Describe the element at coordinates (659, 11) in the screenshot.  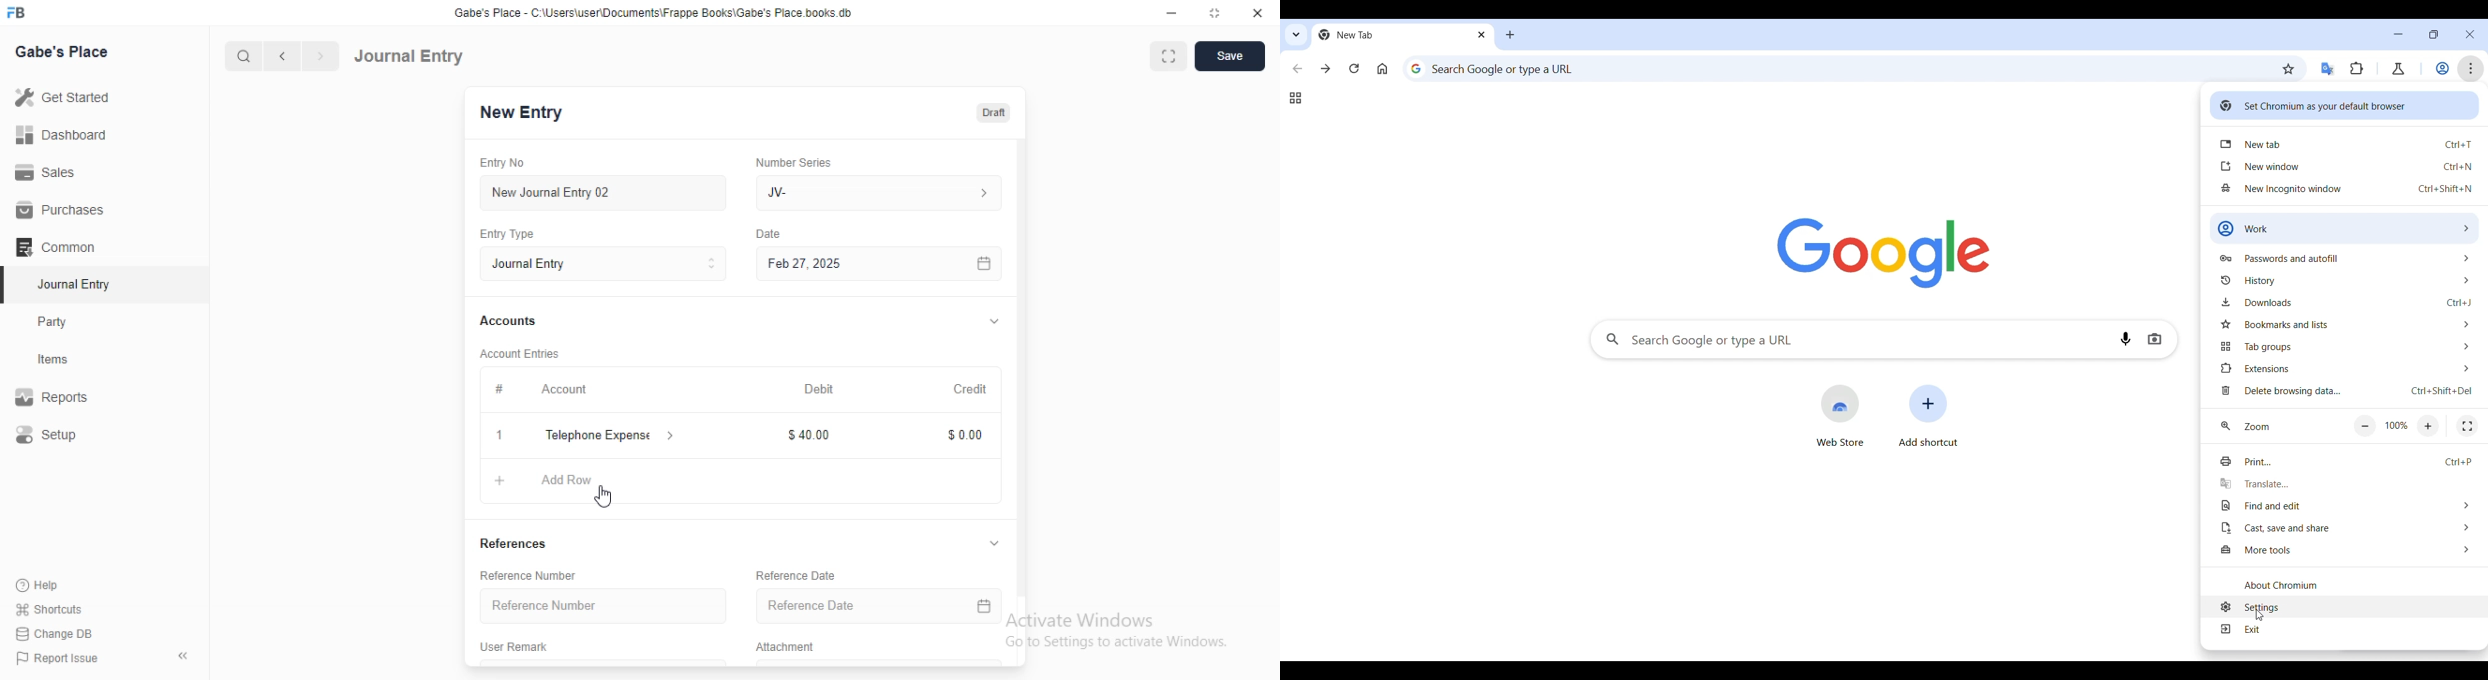
I see `‘Gabe's Place - C Wsers\userDocuments\Frappe Books\Gabe's Place books db` at that location.